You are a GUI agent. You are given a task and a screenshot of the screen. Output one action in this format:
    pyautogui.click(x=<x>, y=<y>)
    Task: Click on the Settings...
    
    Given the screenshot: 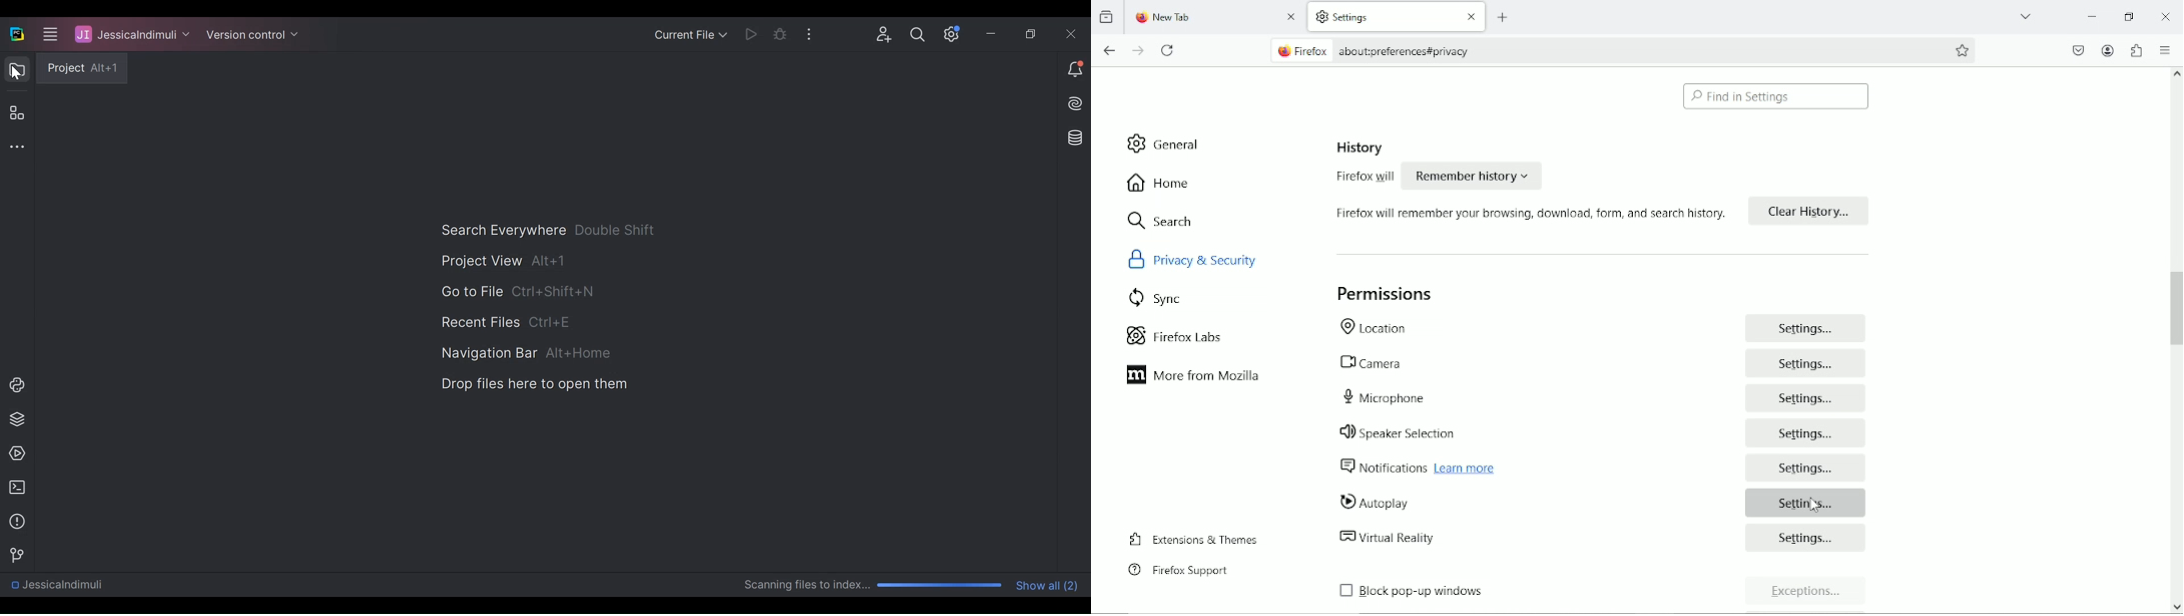 What is the action you would take?
    pyautogui.click(x=1807, y=327)
    